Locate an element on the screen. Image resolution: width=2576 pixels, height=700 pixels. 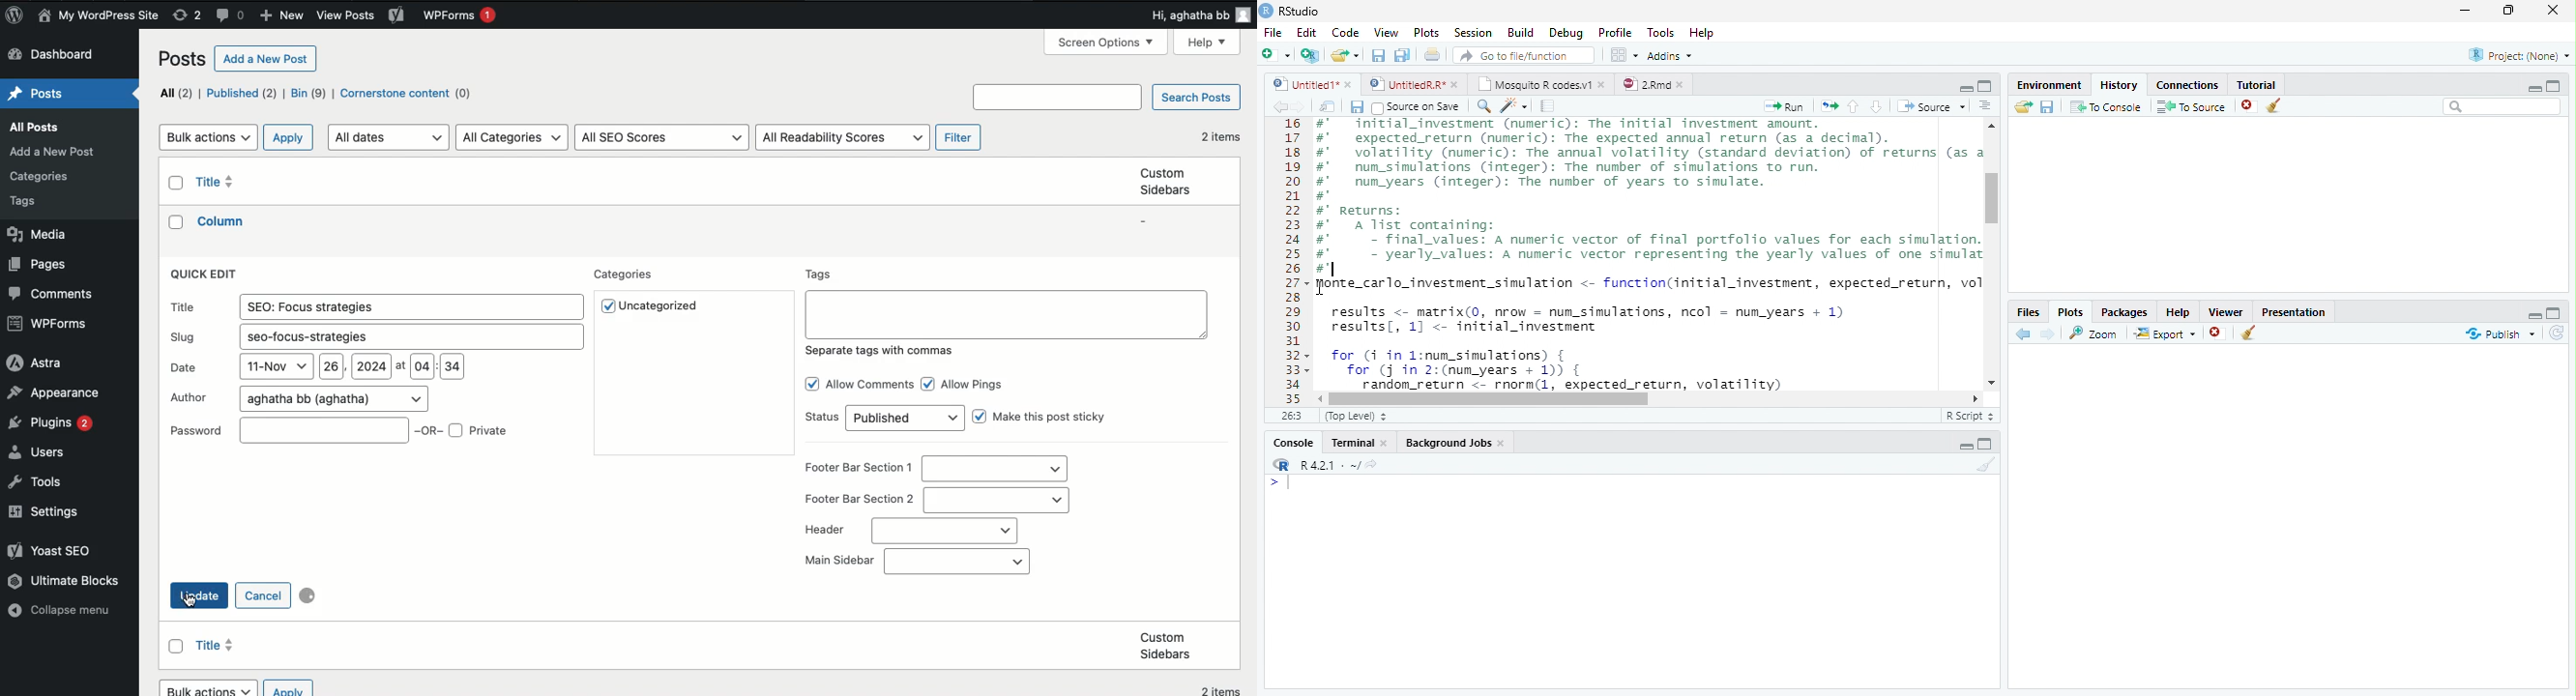
Settings is located at coordinates (48, 512).